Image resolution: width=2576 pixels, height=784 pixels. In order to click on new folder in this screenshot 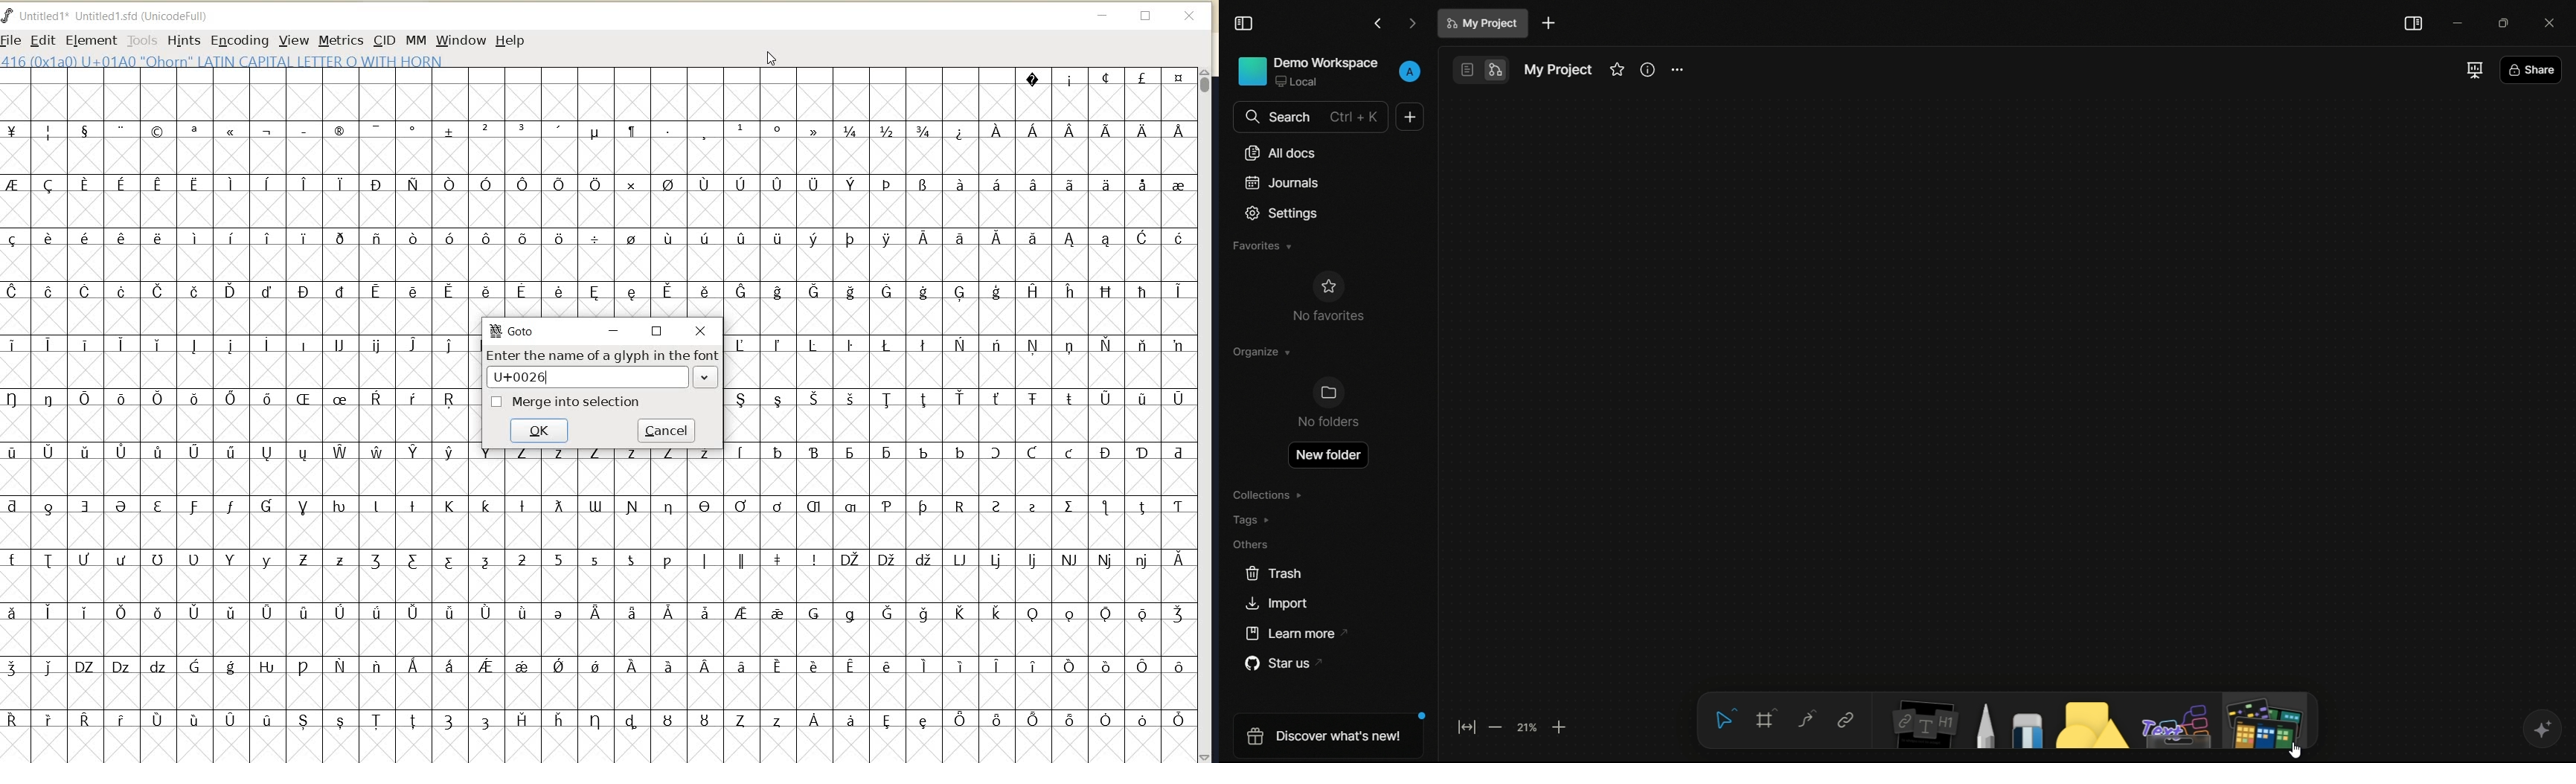, I will do `click(1330, 453)`.